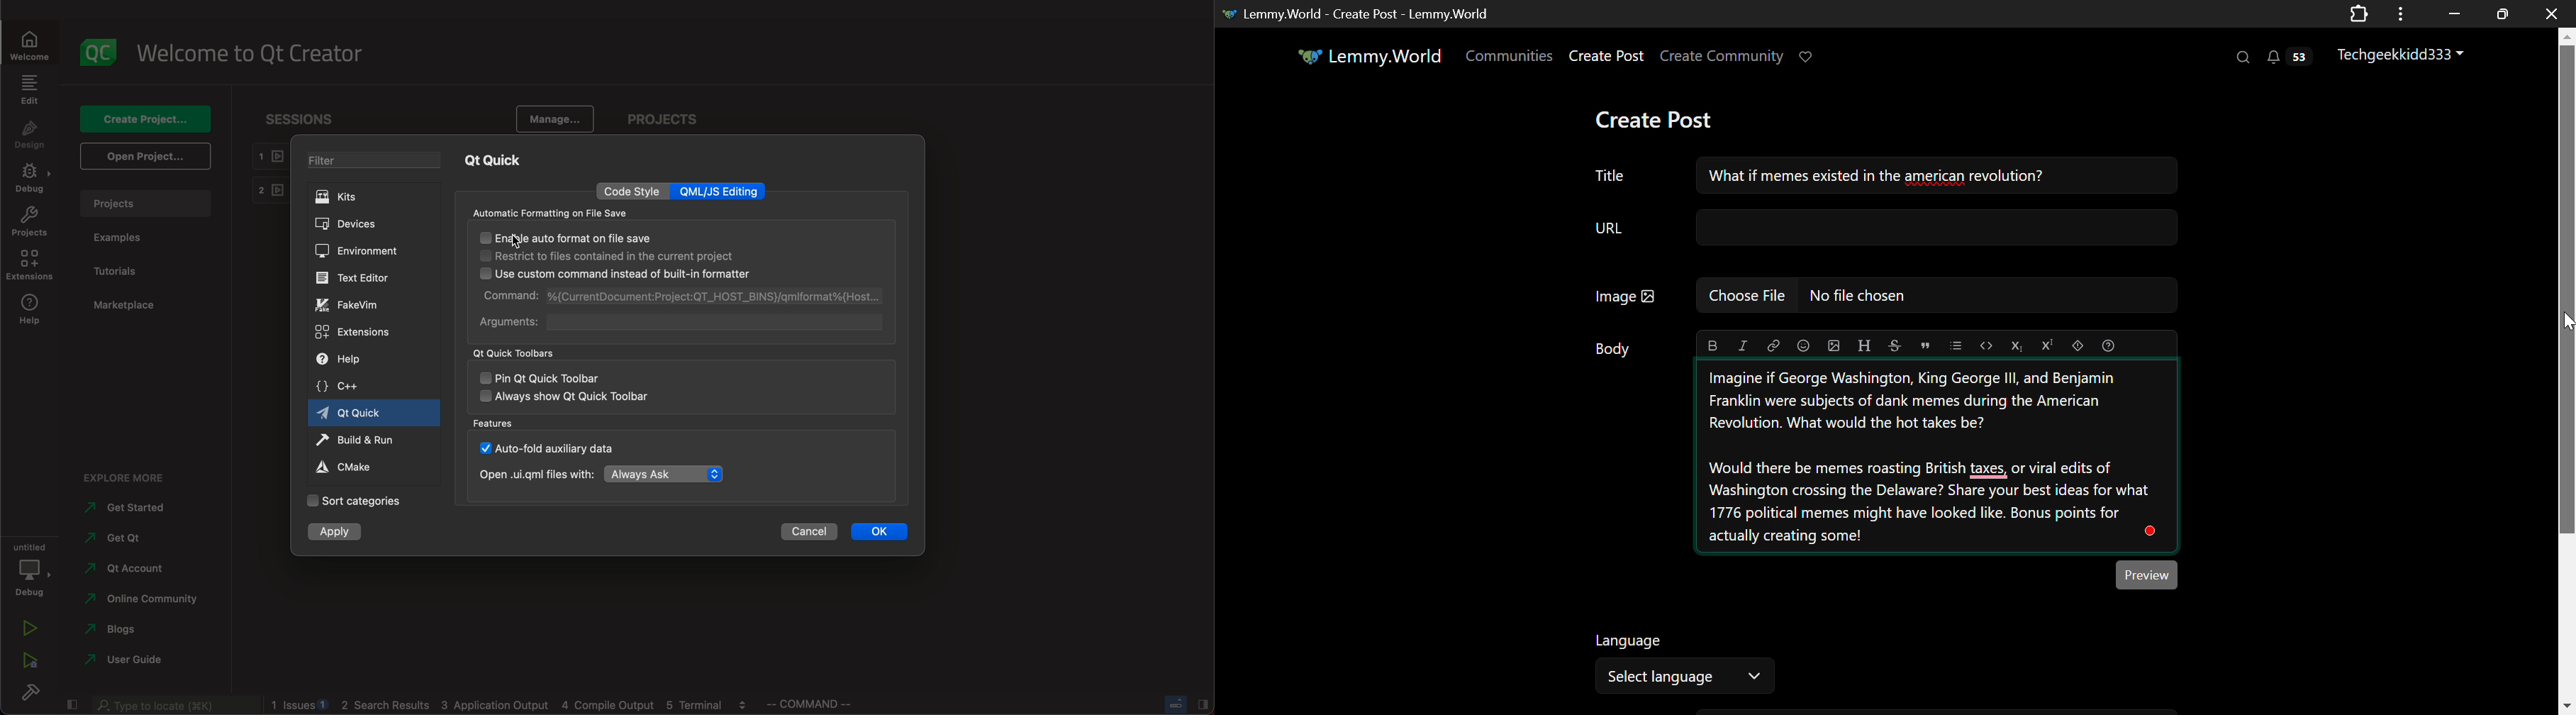  Describe the element at coordinates (716, 190) in the screenshot. I see `qml editing` at that location.